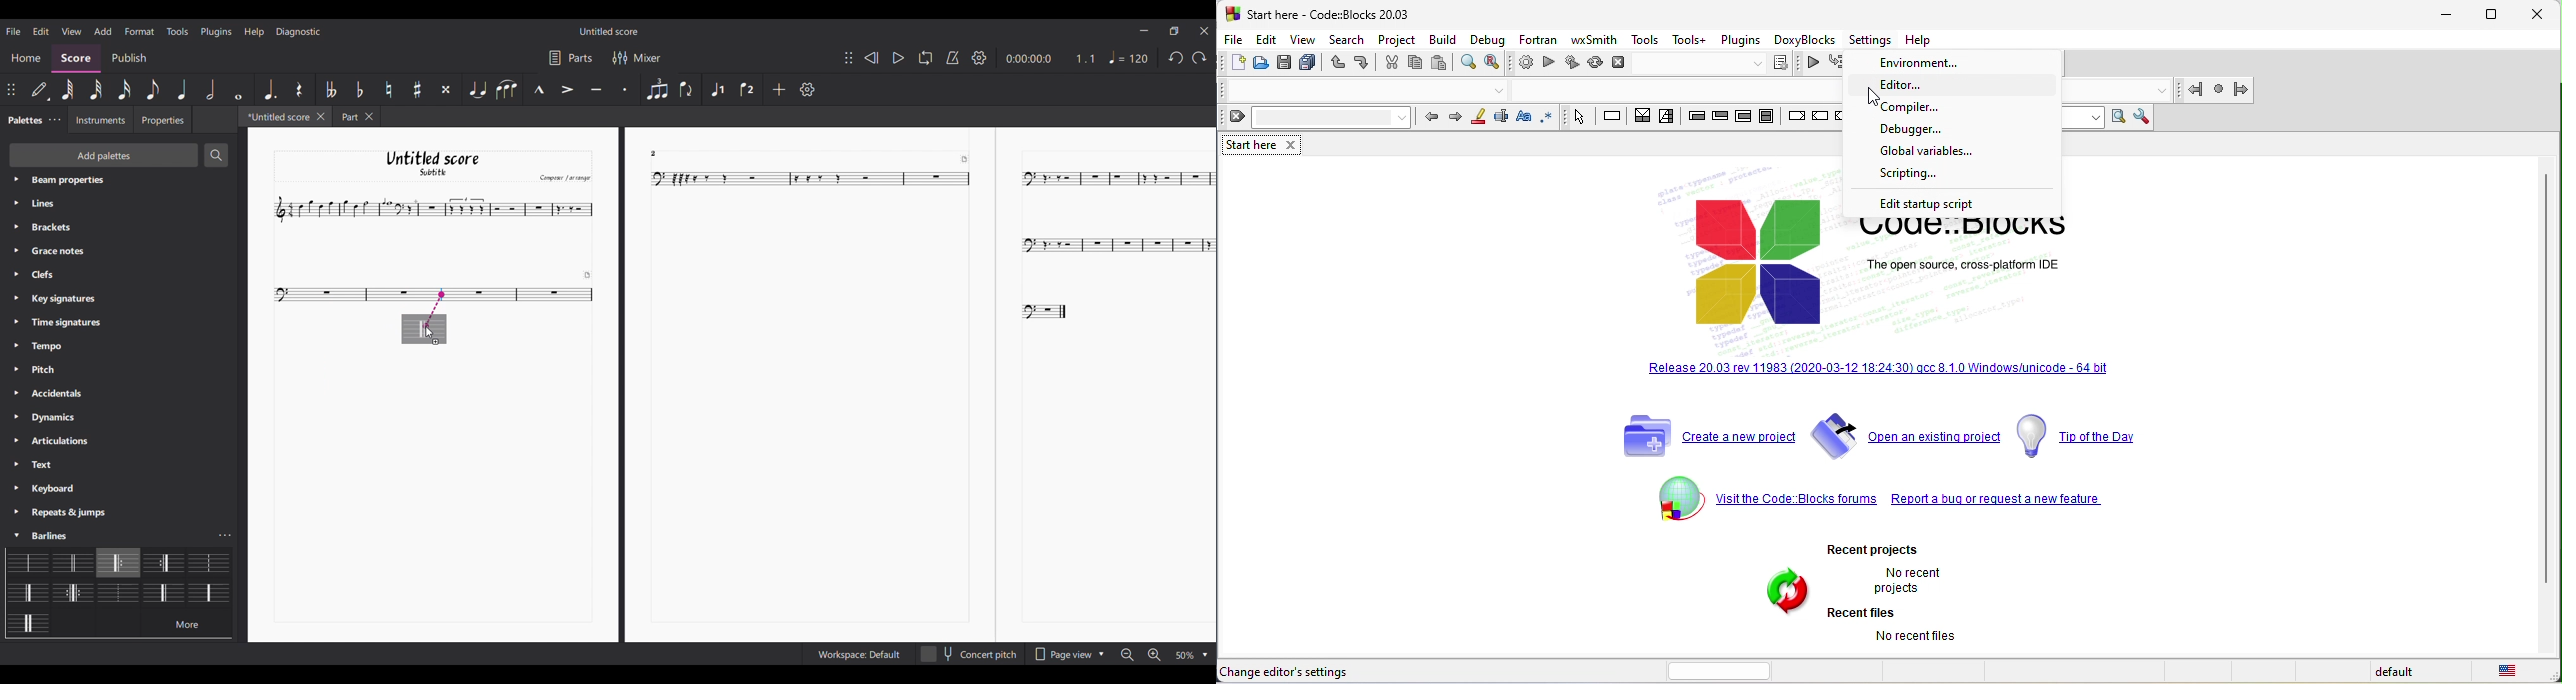  What do you see at coordinates (1050, 58) in the screenshot?
I see `Current score duration and ratio` at bounding box center [1050, 58].